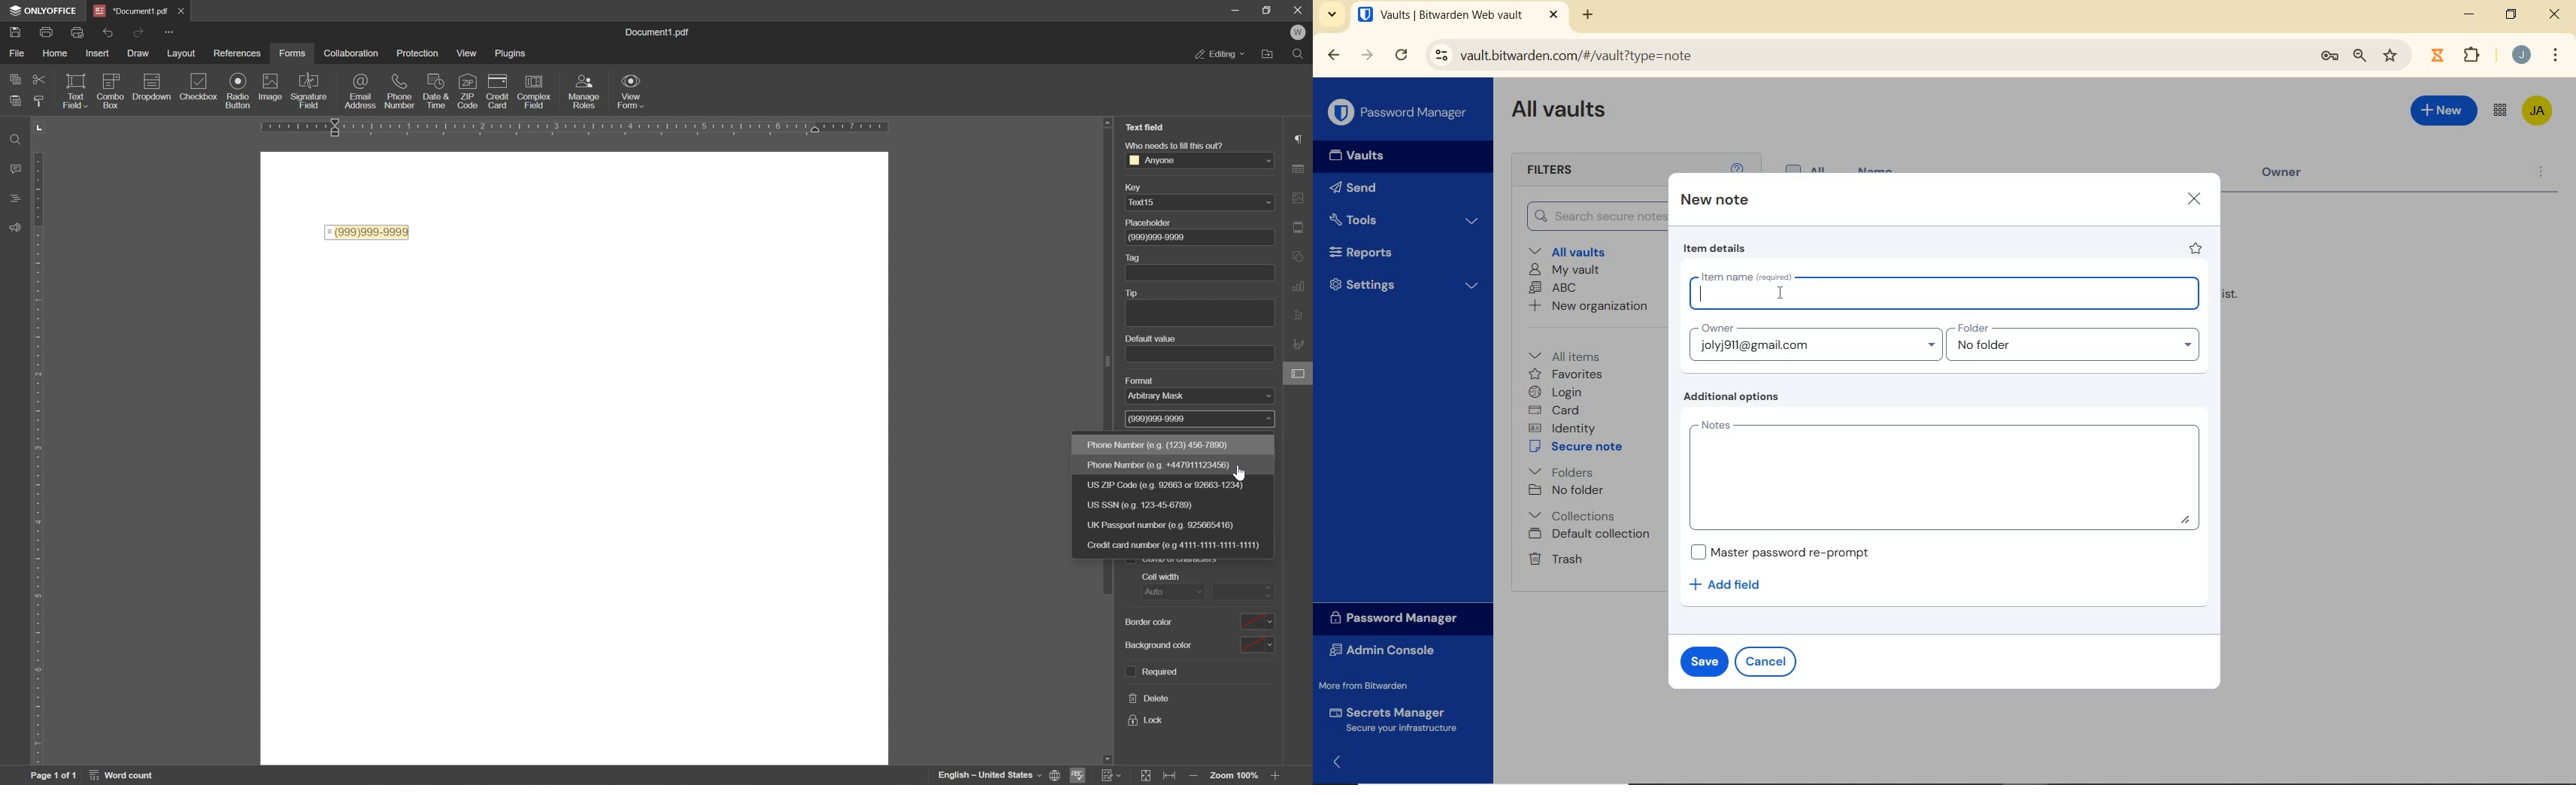 The image size is (2576, 812). I want to click on insert, so click(96, 53).